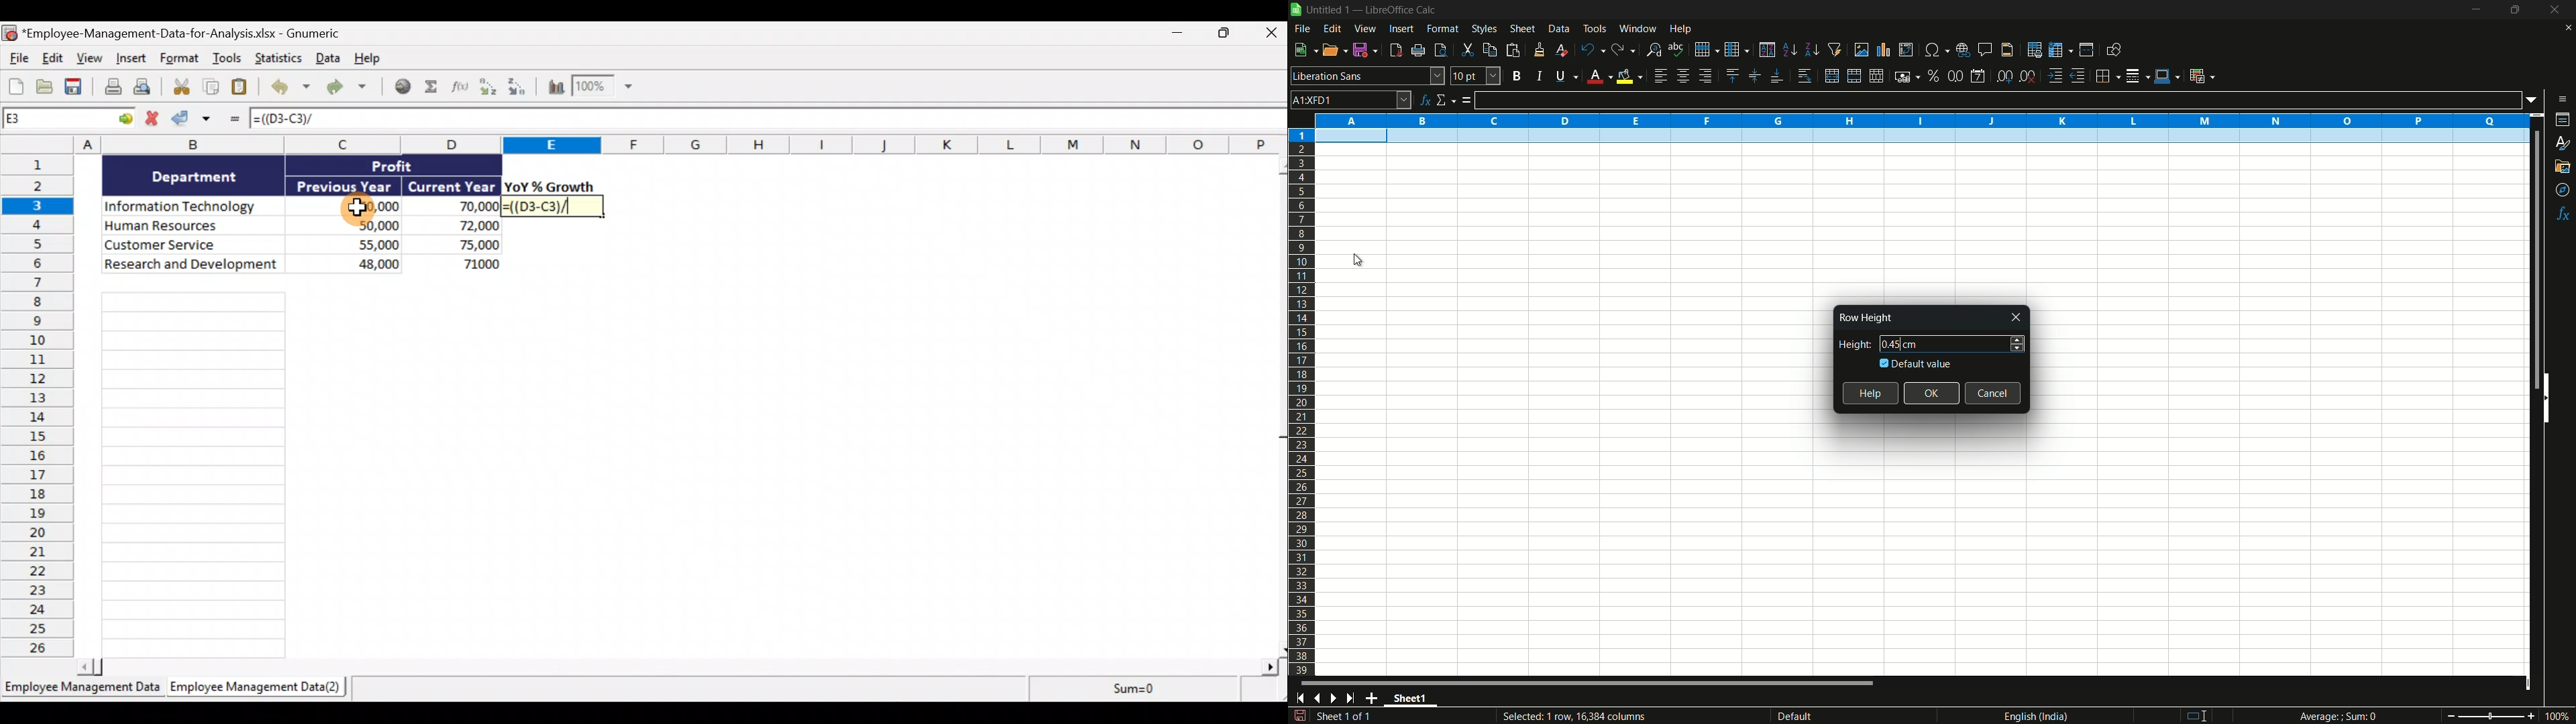 The height and width of the screenshot is (728, 2576). What do you see at coordinates (1870, 394) in the screenshot?
I see `help` at bounding box center [1870, 394].